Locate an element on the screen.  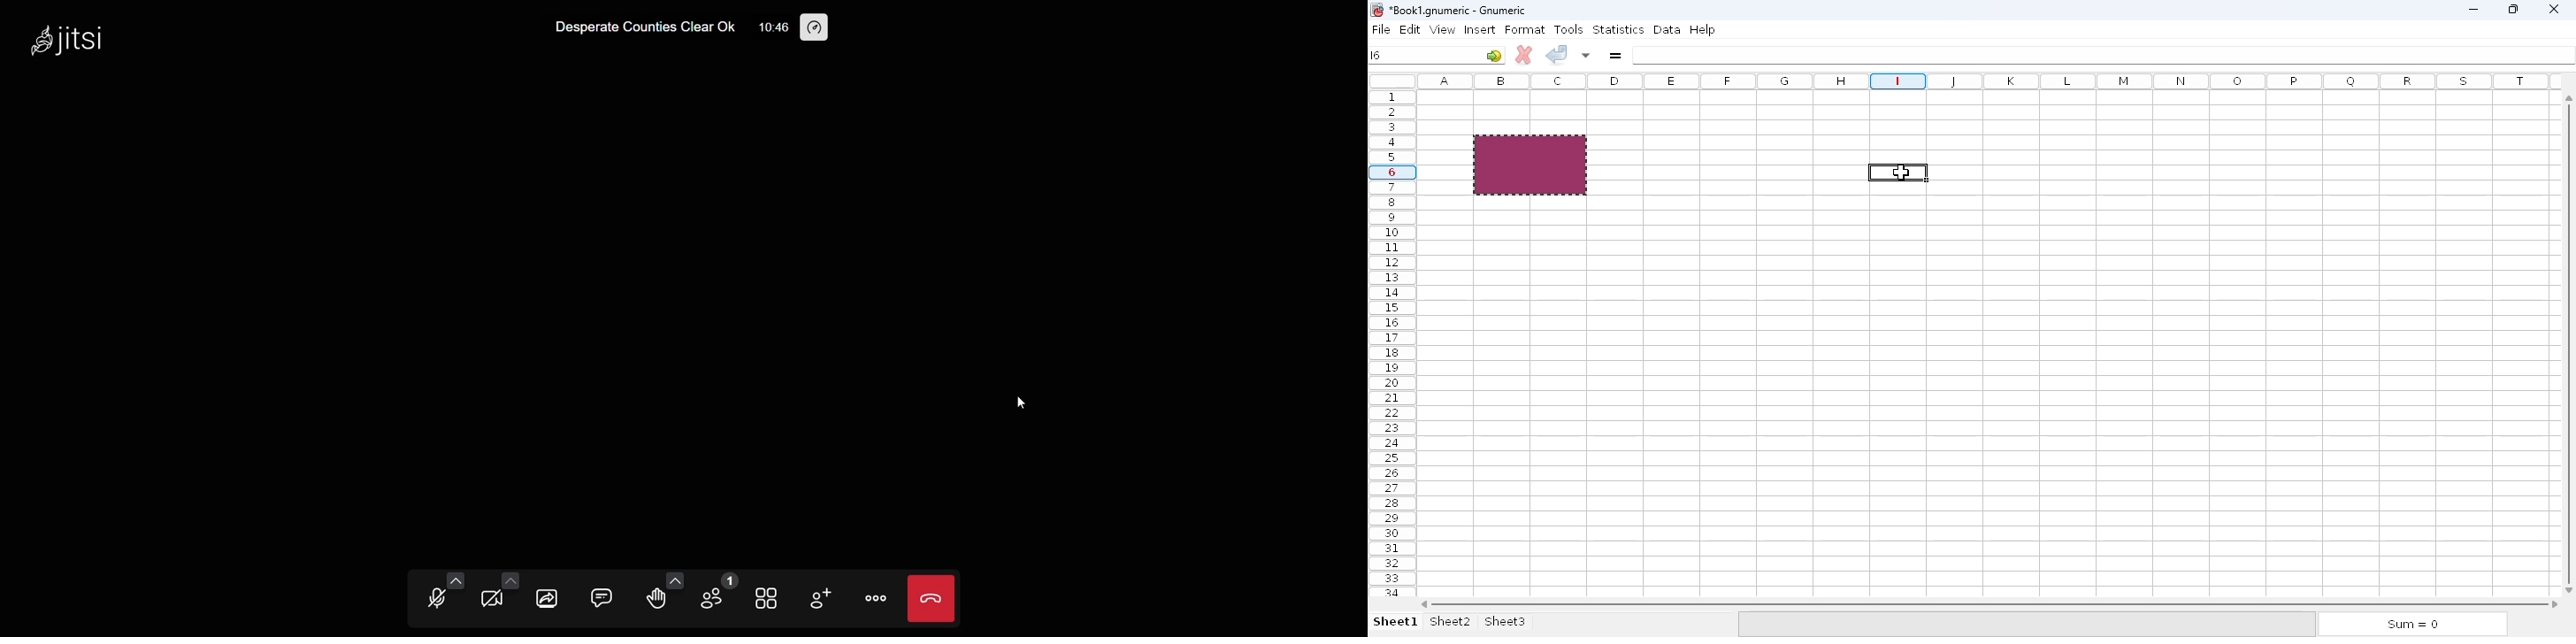
go to is located at coordinates (1495, 56).